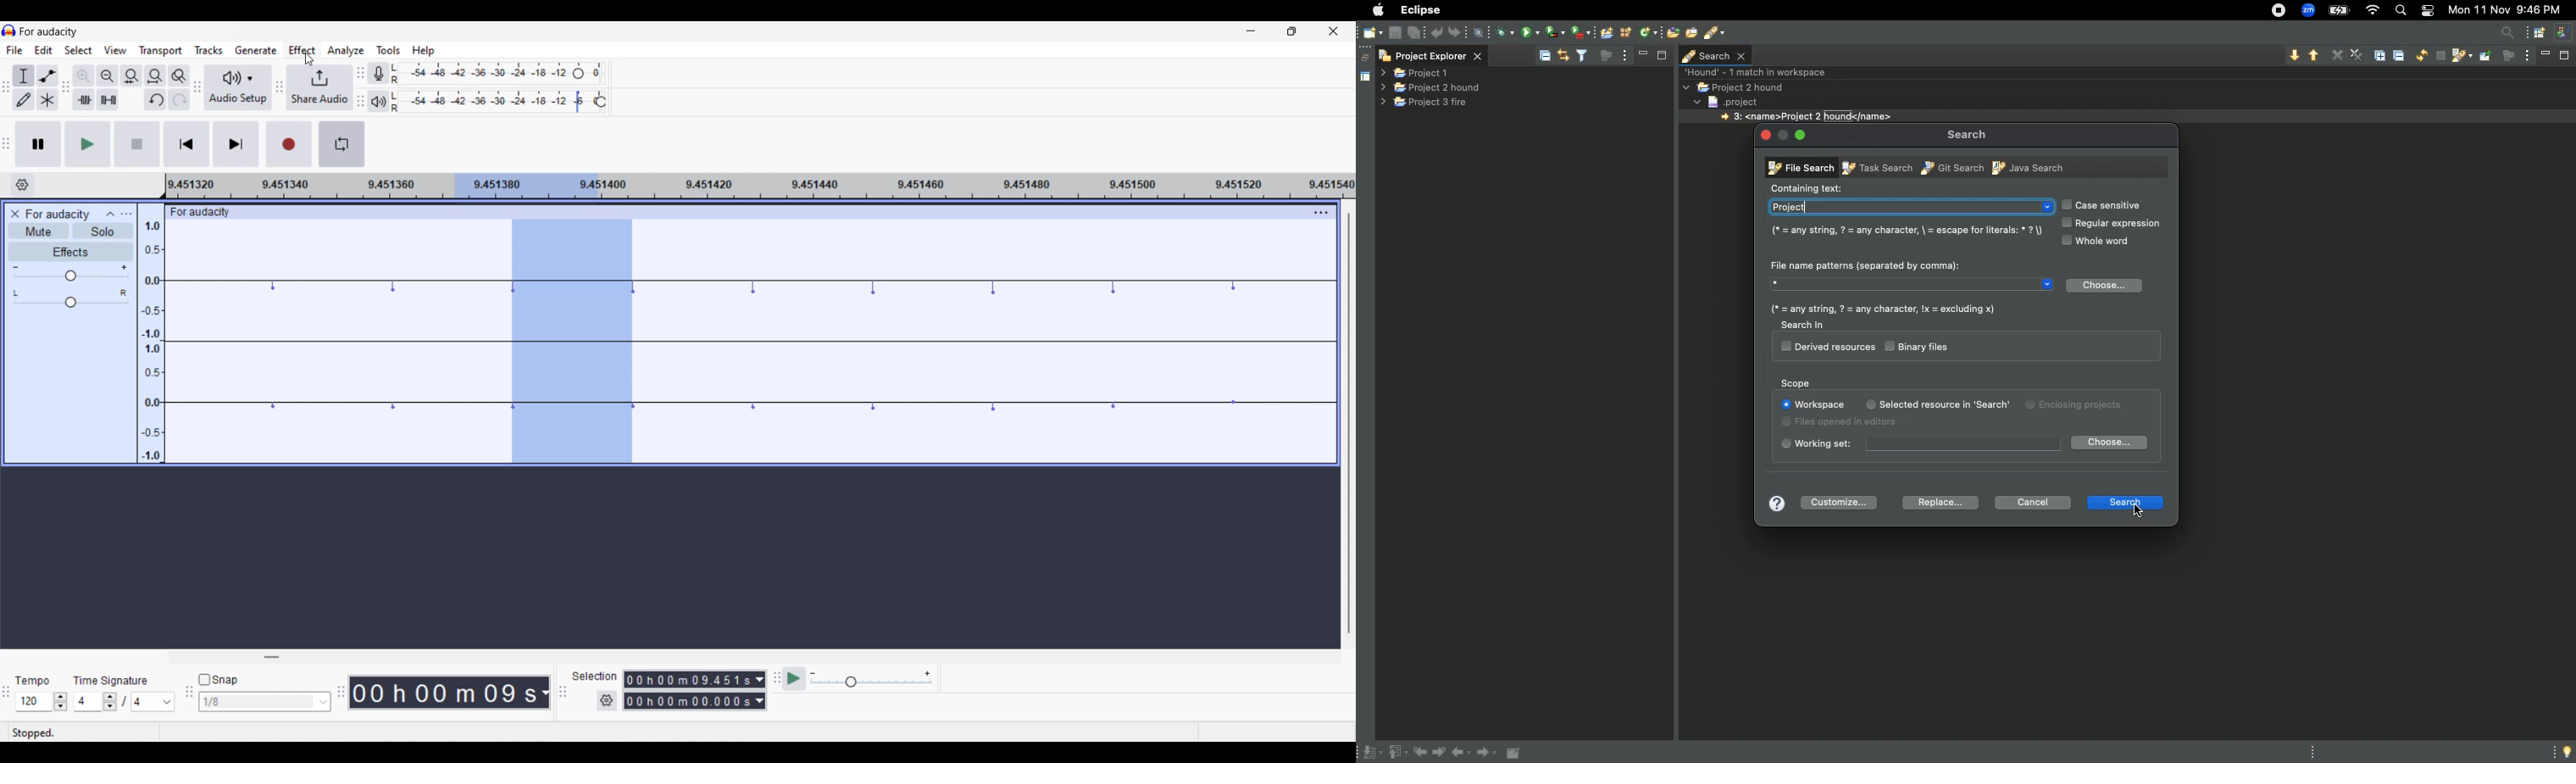 The width and height of the screenshot is (2576, 784). I want to click on new java class, so click(1648, 33).